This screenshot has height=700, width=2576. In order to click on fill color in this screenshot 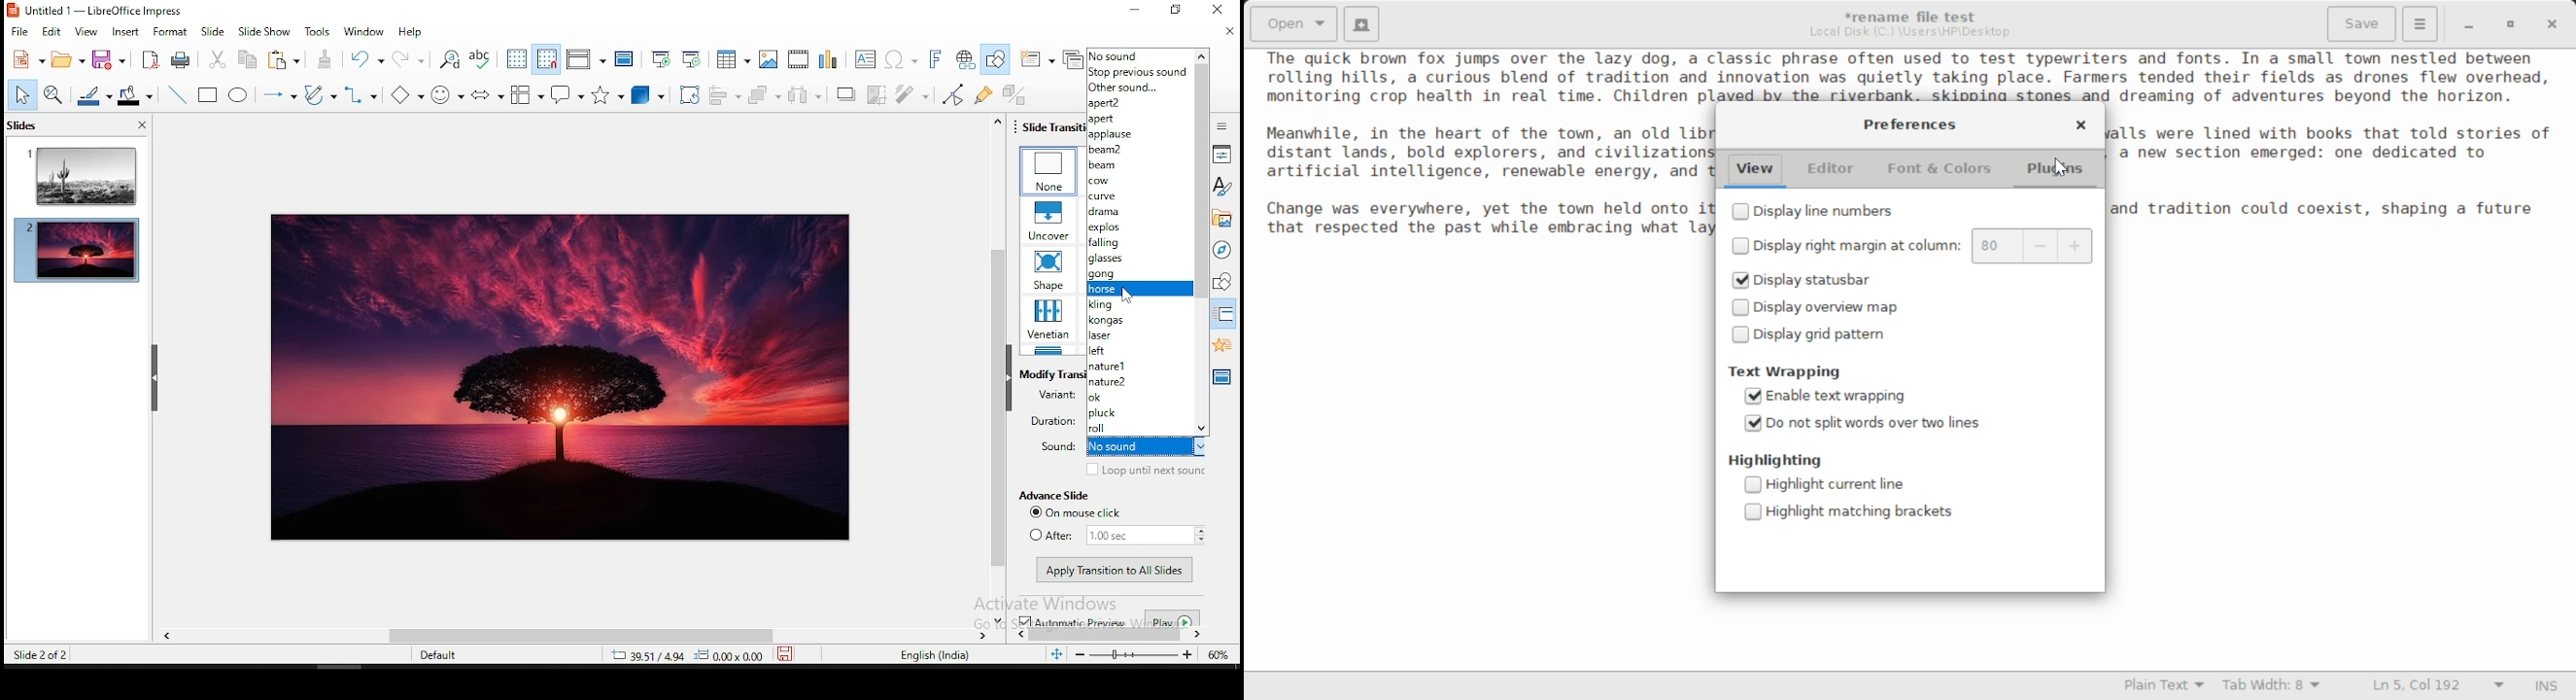, I will do `click(137, 94)`.